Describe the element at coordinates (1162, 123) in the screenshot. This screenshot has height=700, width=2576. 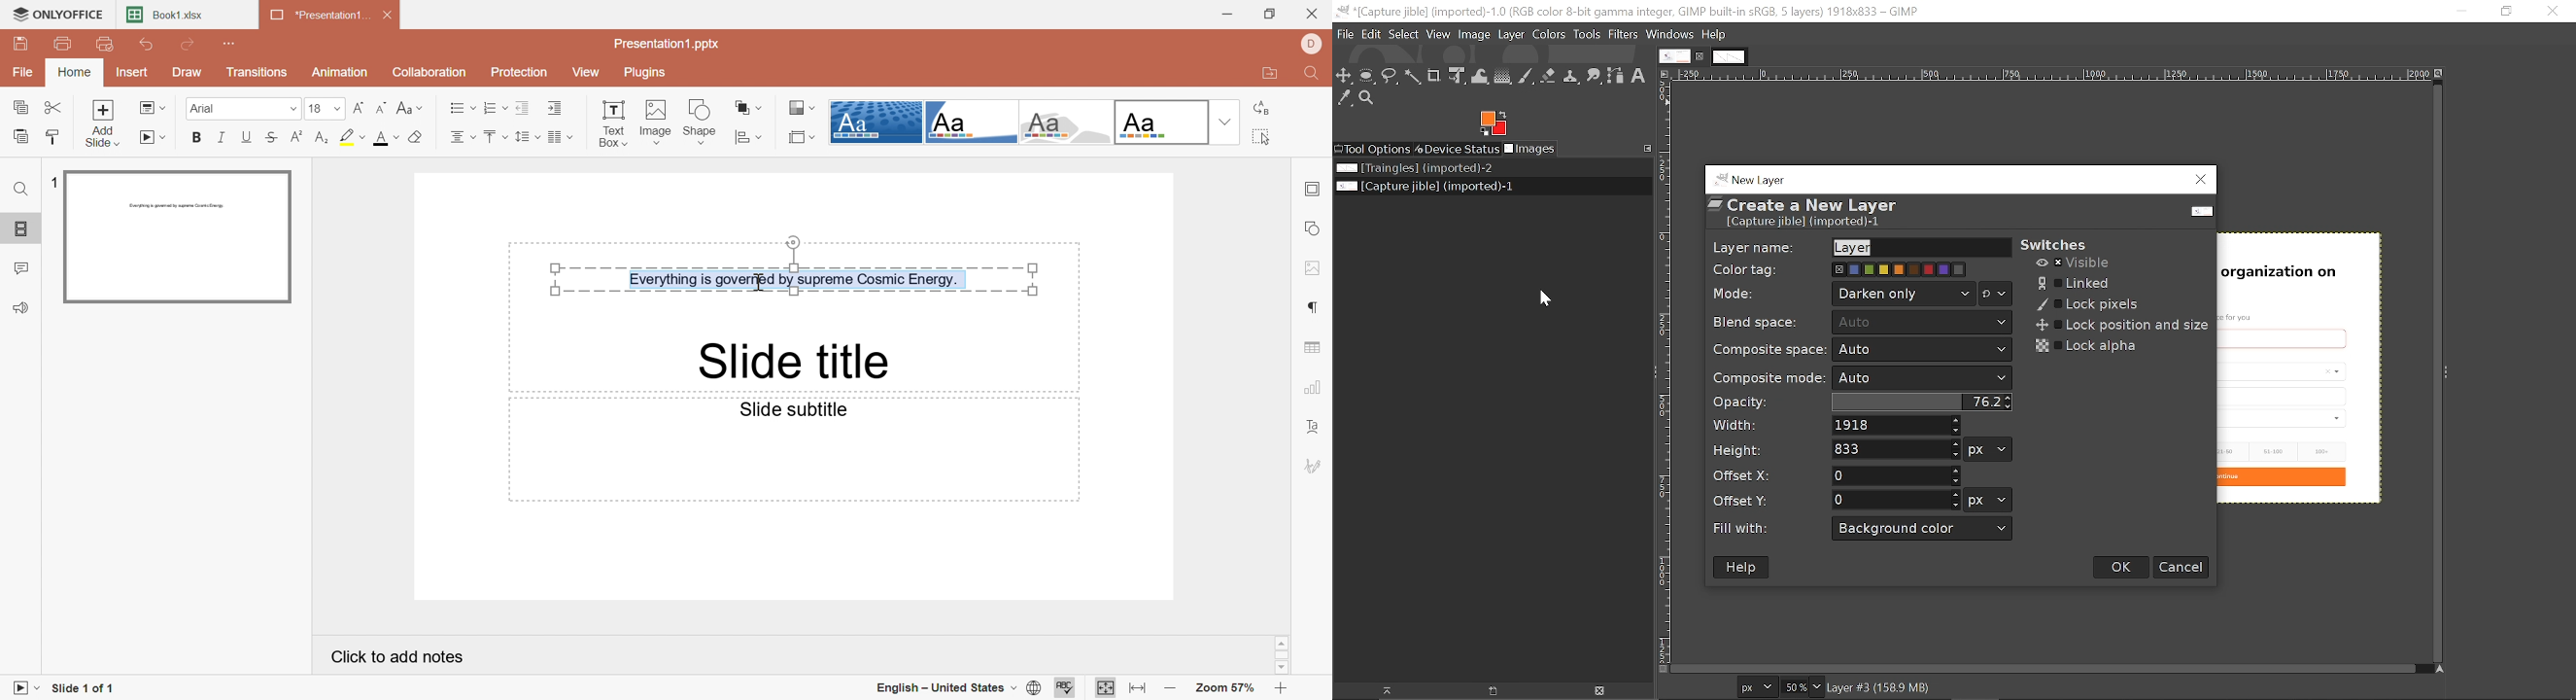
I see `Official` at that location.